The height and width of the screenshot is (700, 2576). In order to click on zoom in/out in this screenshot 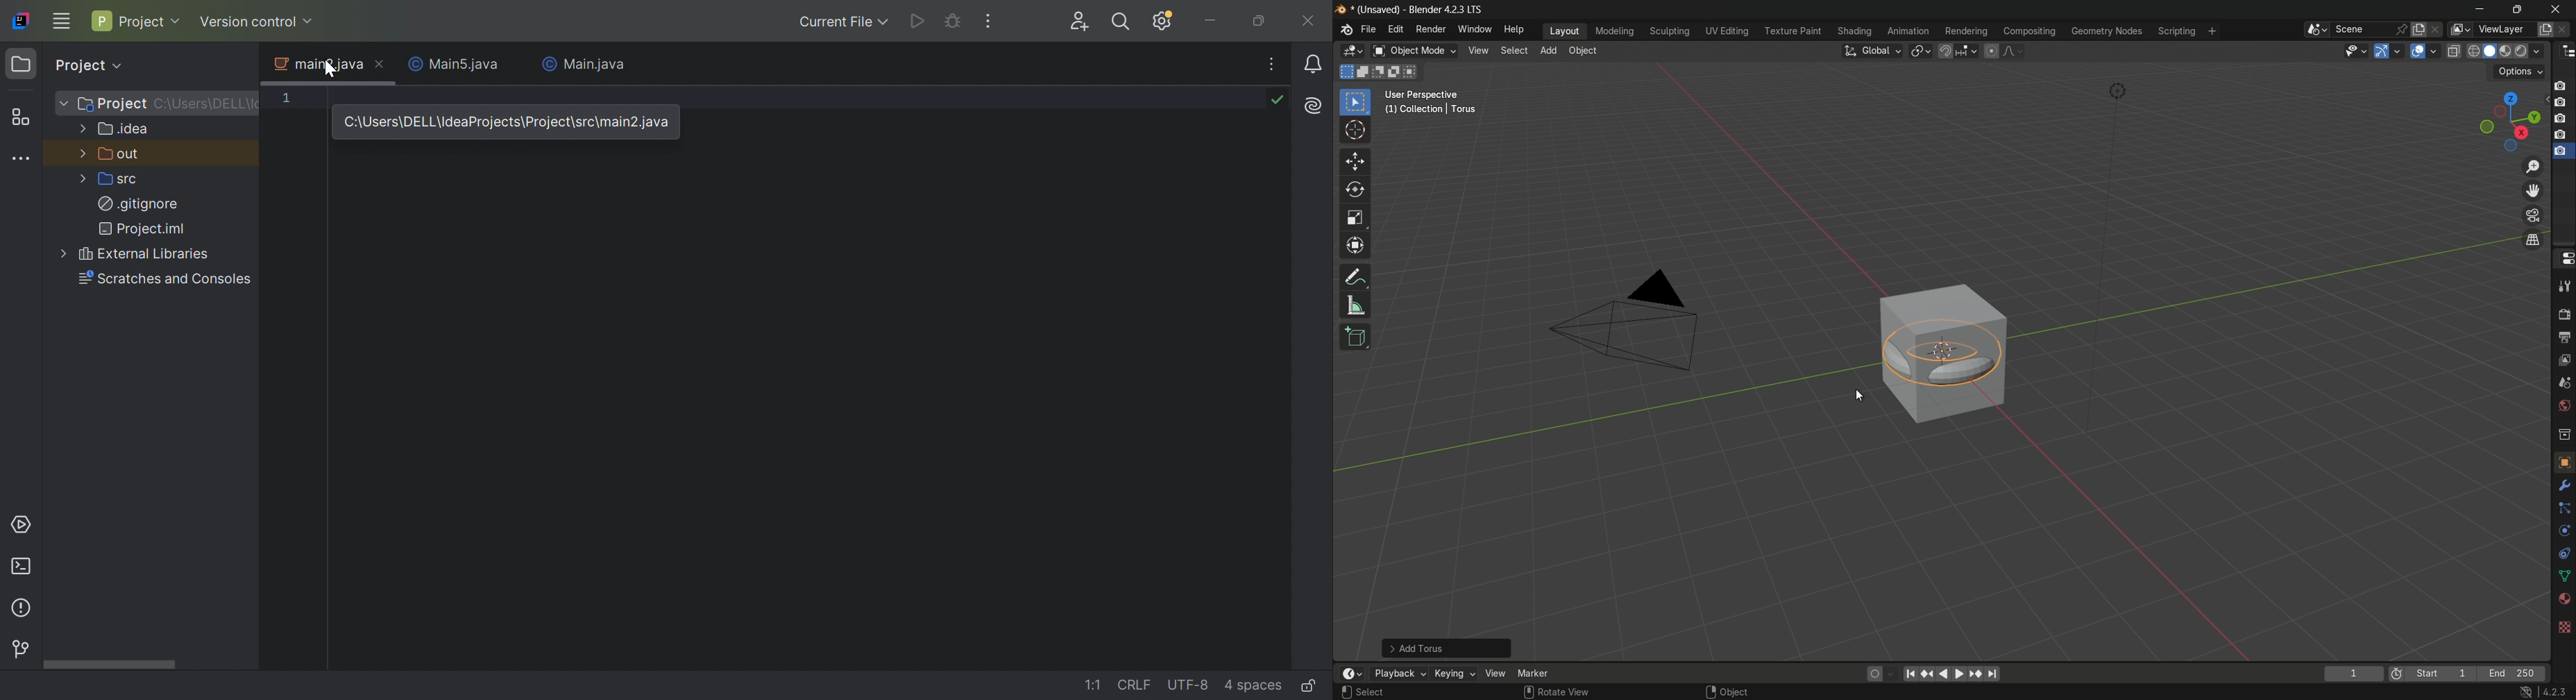, I will do `click(2533, 166)`.